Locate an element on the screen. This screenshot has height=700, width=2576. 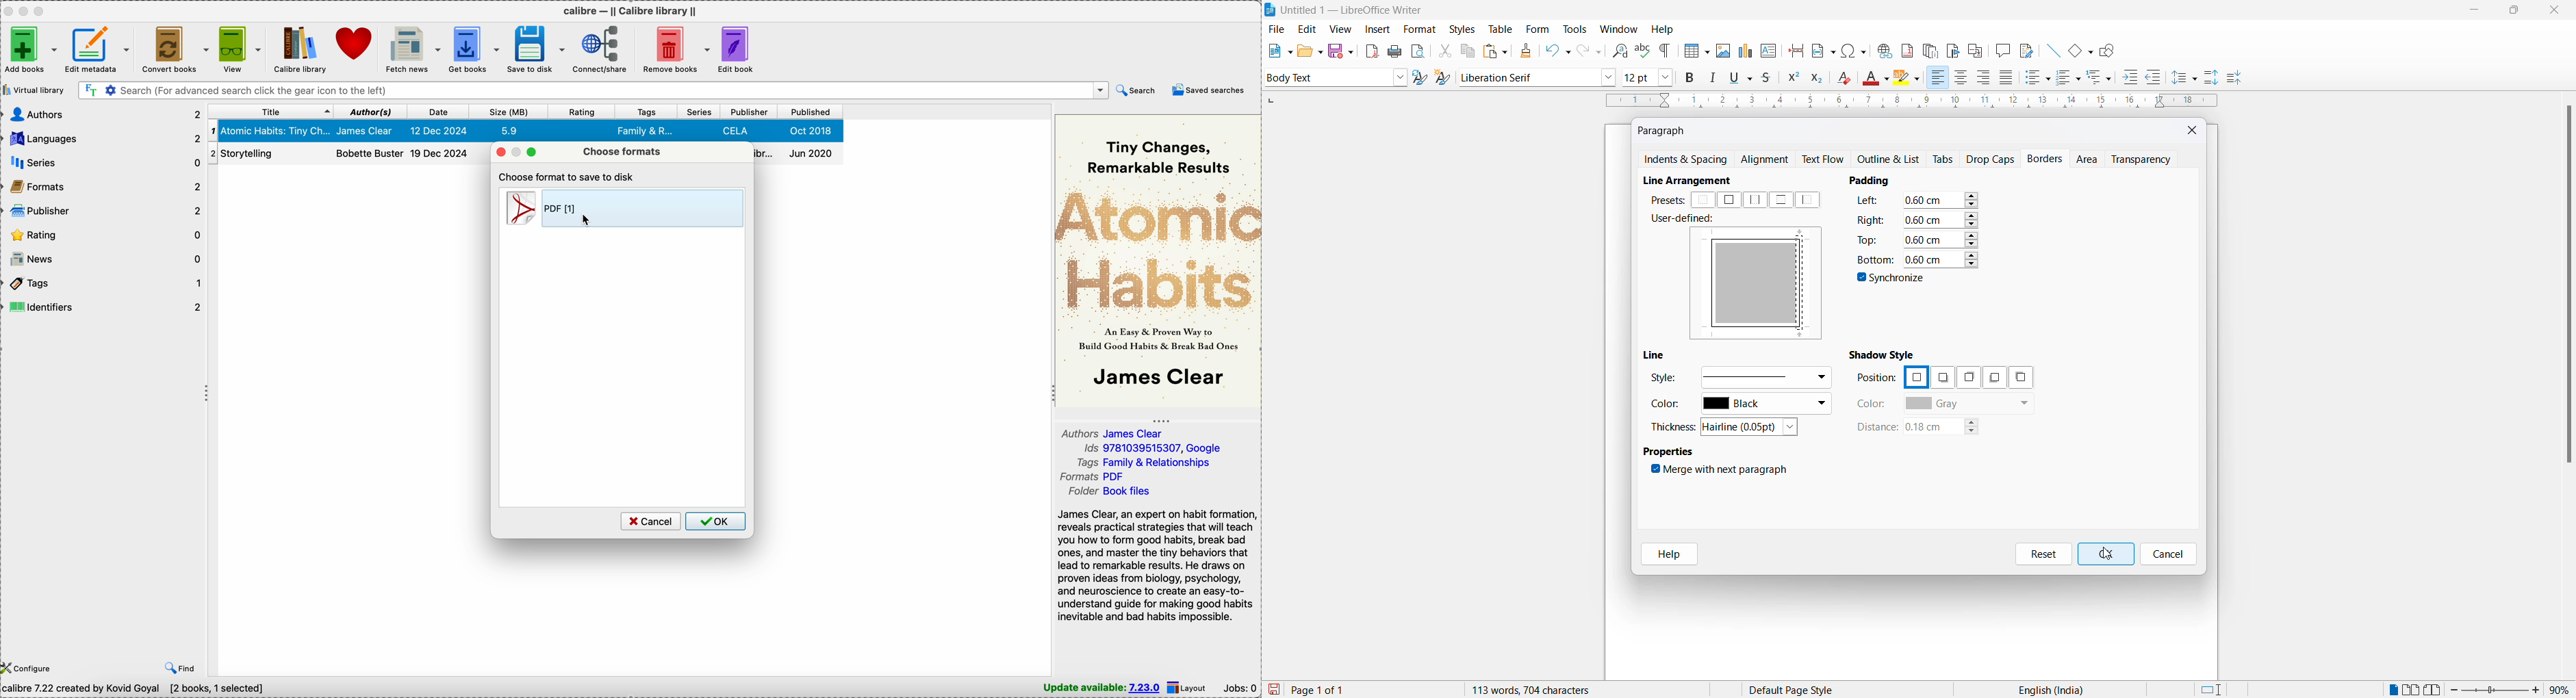
help is located at coordinates (1663, 29).